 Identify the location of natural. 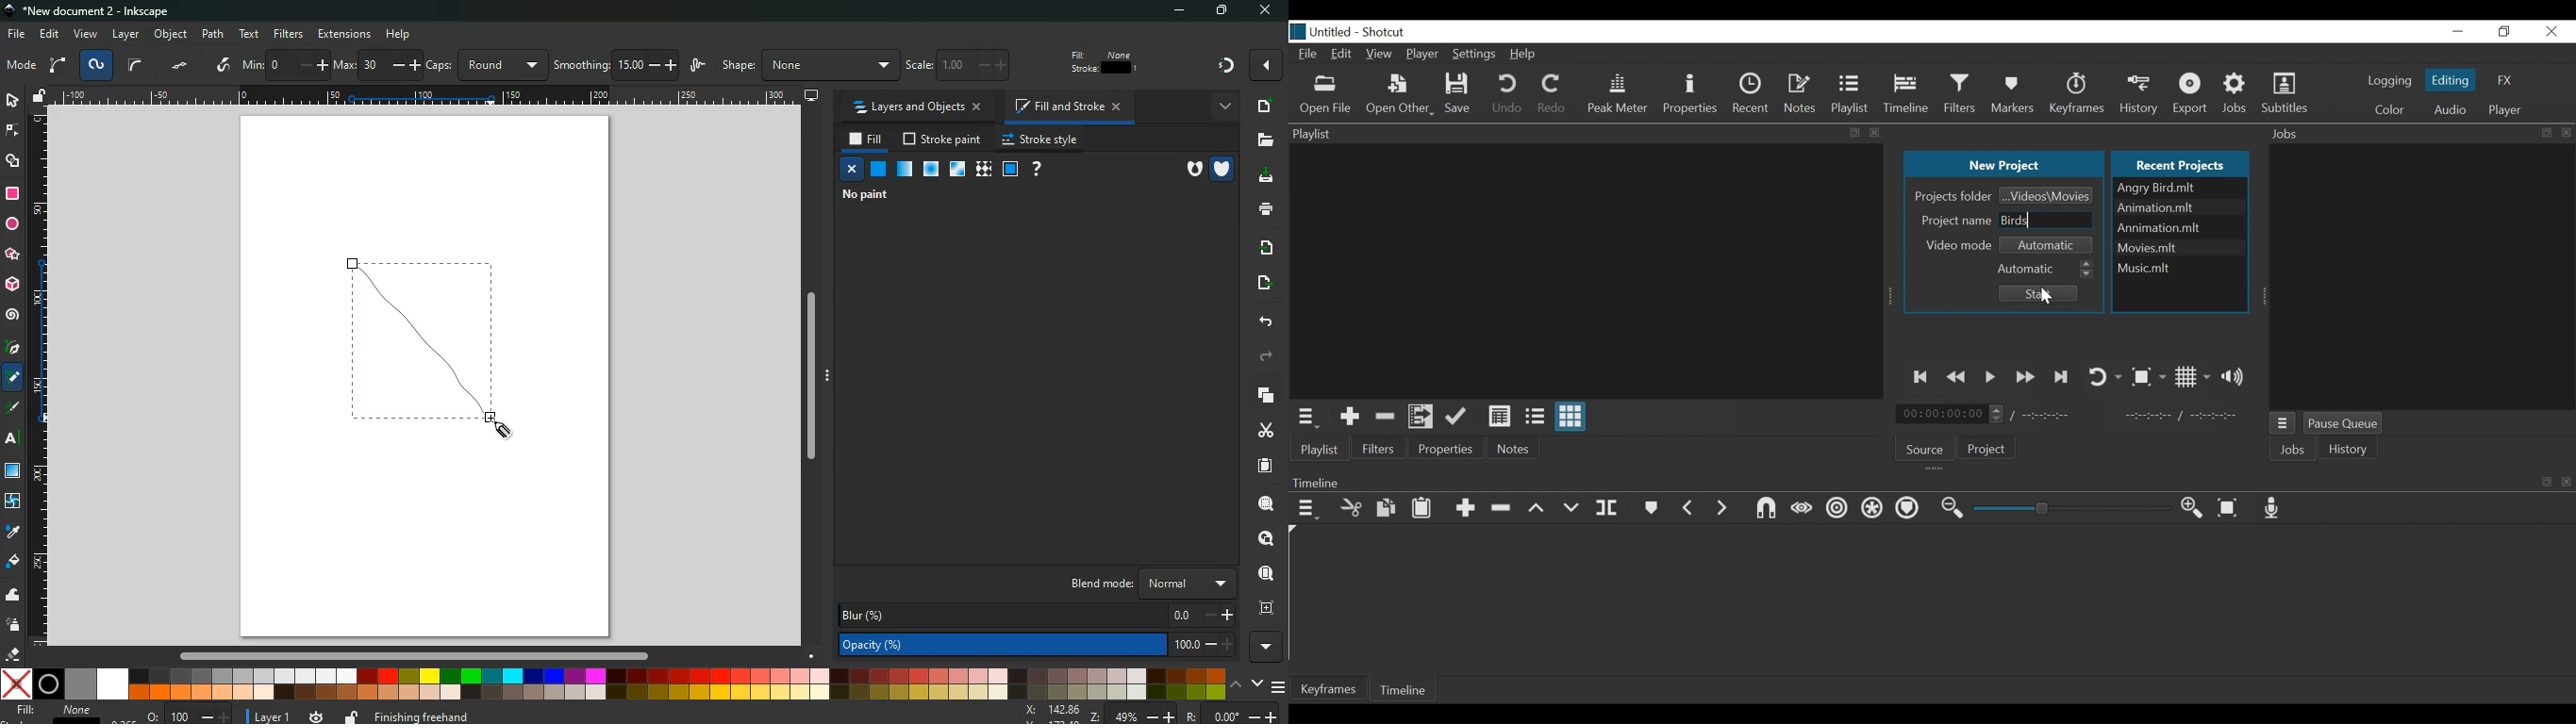
(878, 168).